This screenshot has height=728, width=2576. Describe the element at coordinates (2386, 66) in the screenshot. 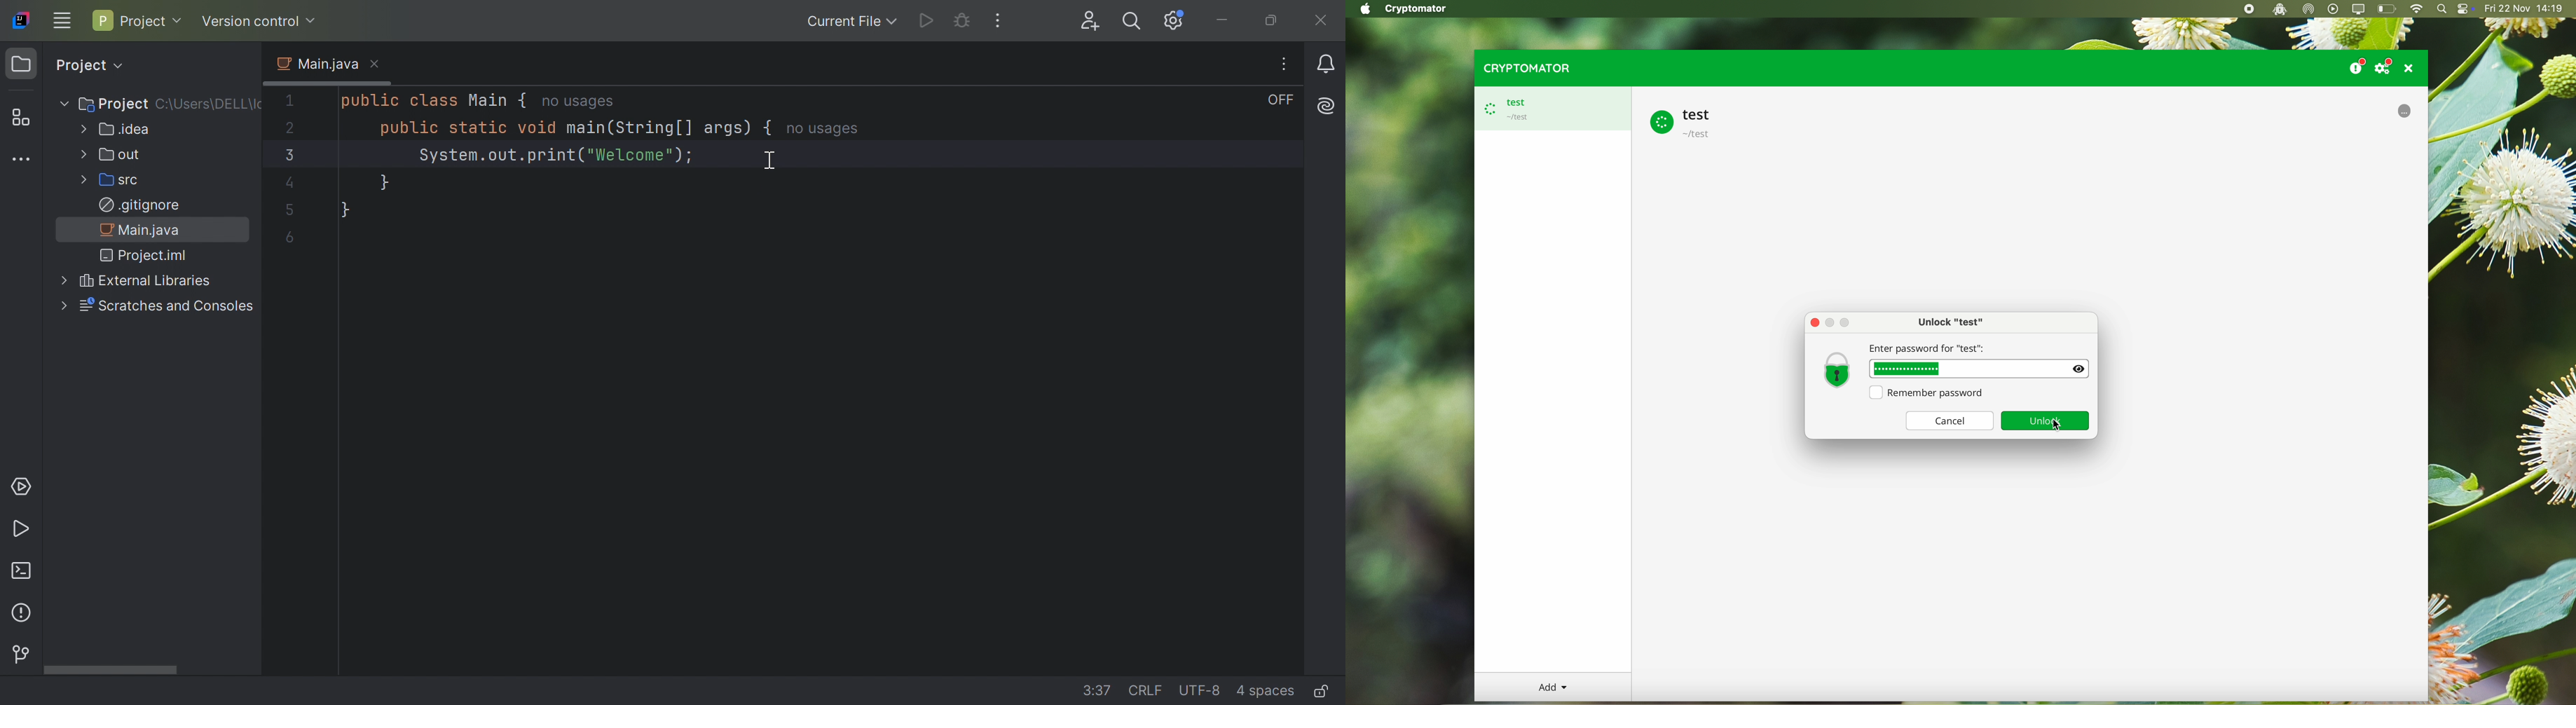

I see `settings` at that location.